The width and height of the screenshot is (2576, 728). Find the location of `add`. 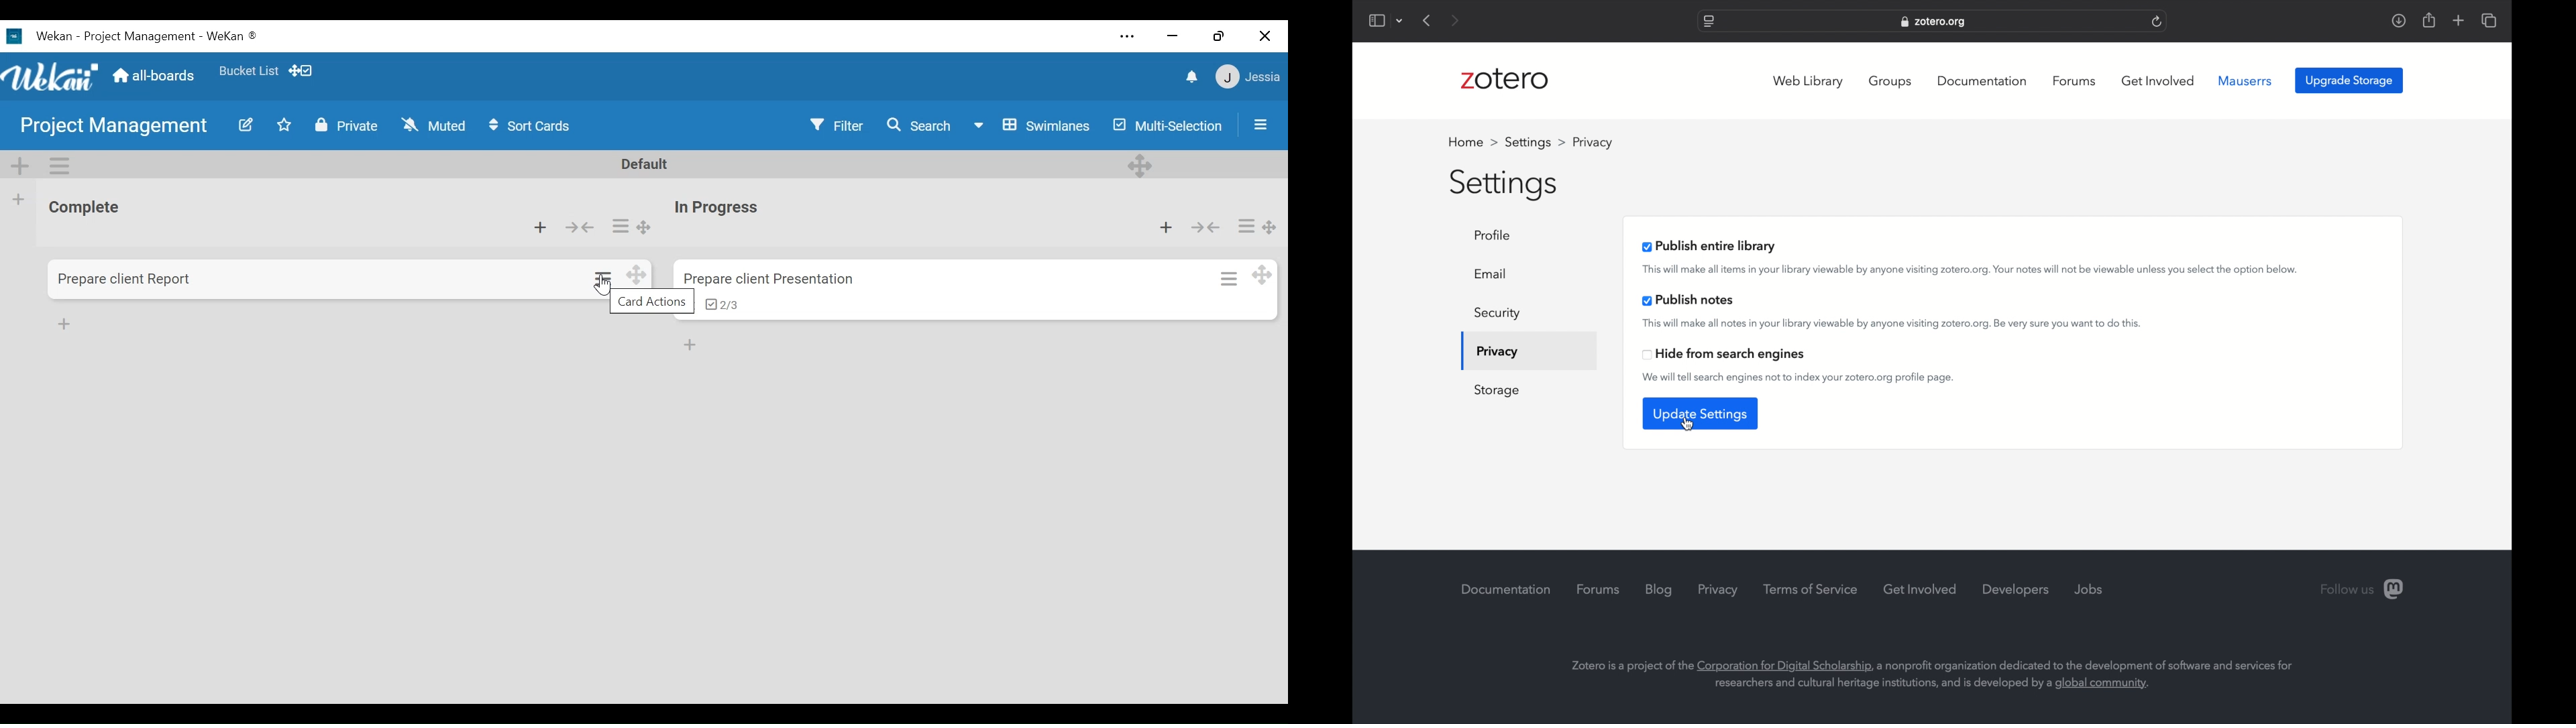

add is located at coordinates (2458, 20).